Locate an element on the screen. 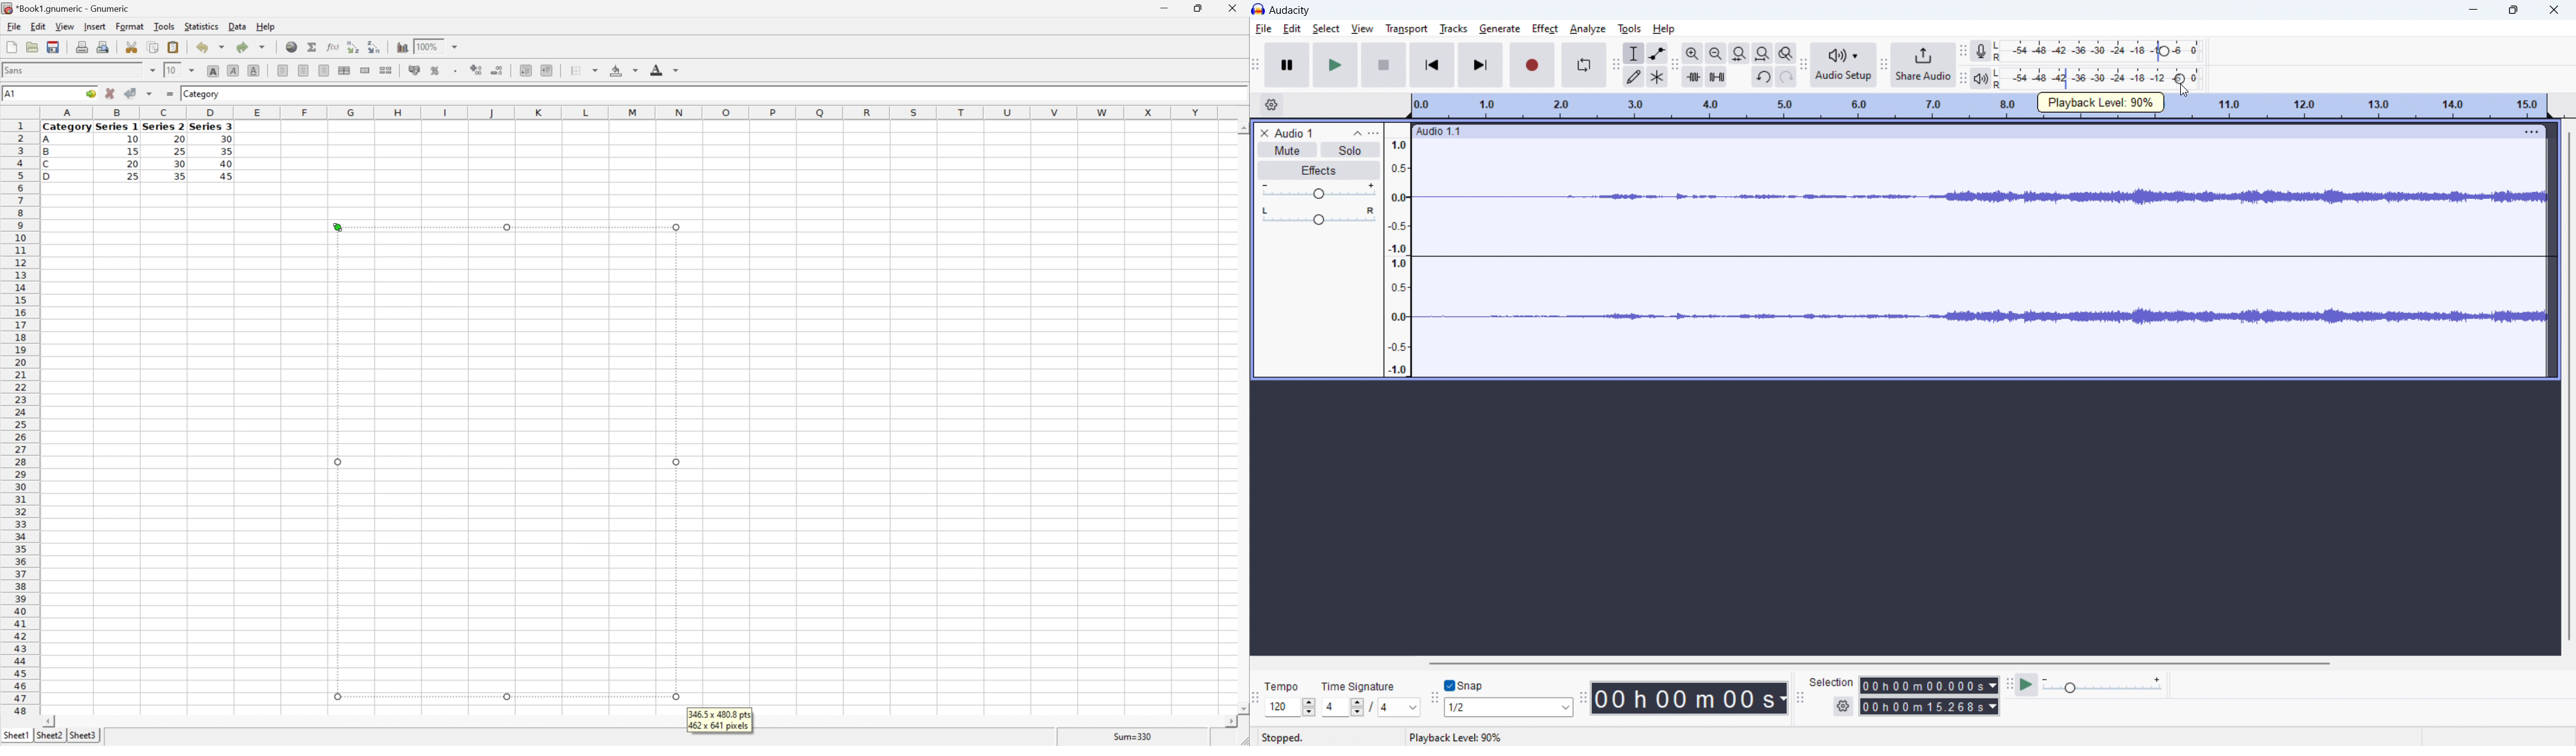 The height and width of the screenshot is (756, 2576). play is located at coordinates (1334, 65).